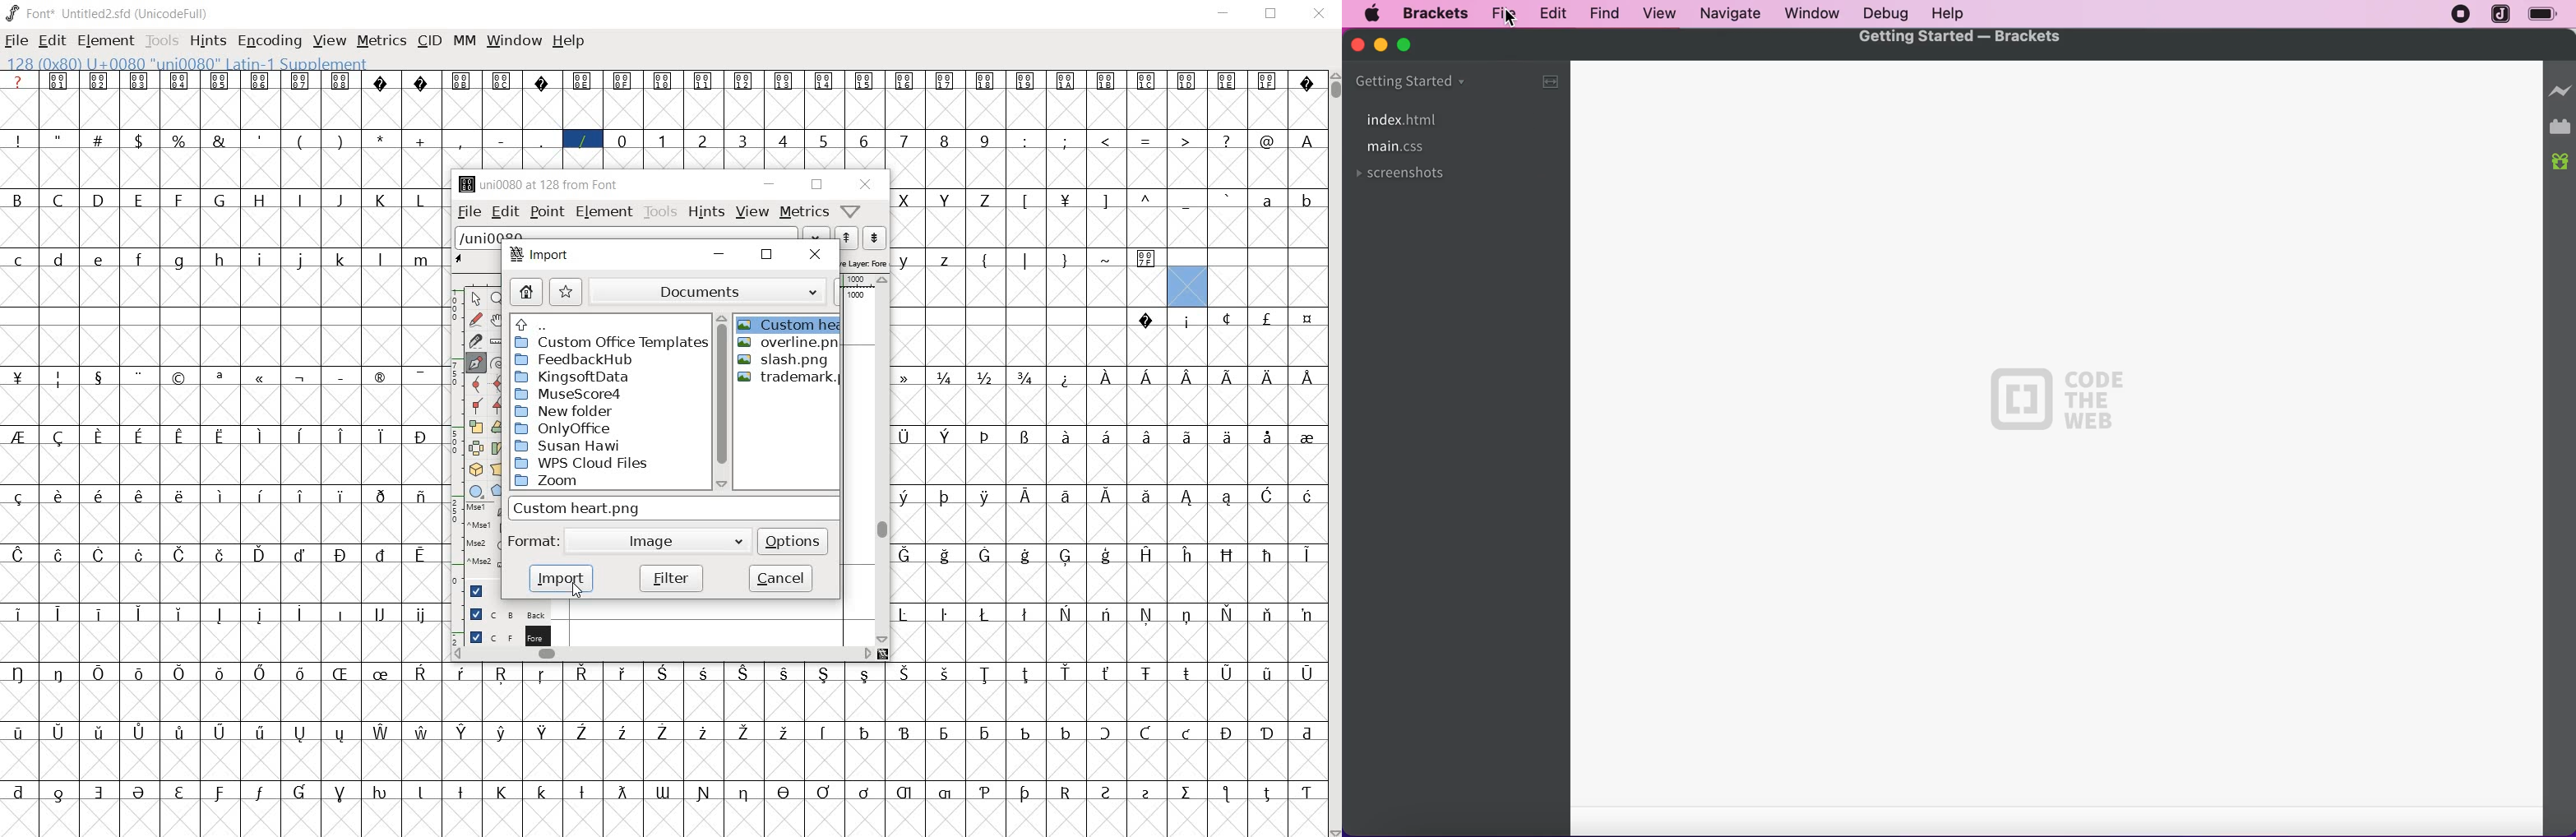 This screenshot has height=840, width=2576. I want to click on glyph, so click(421, 141).